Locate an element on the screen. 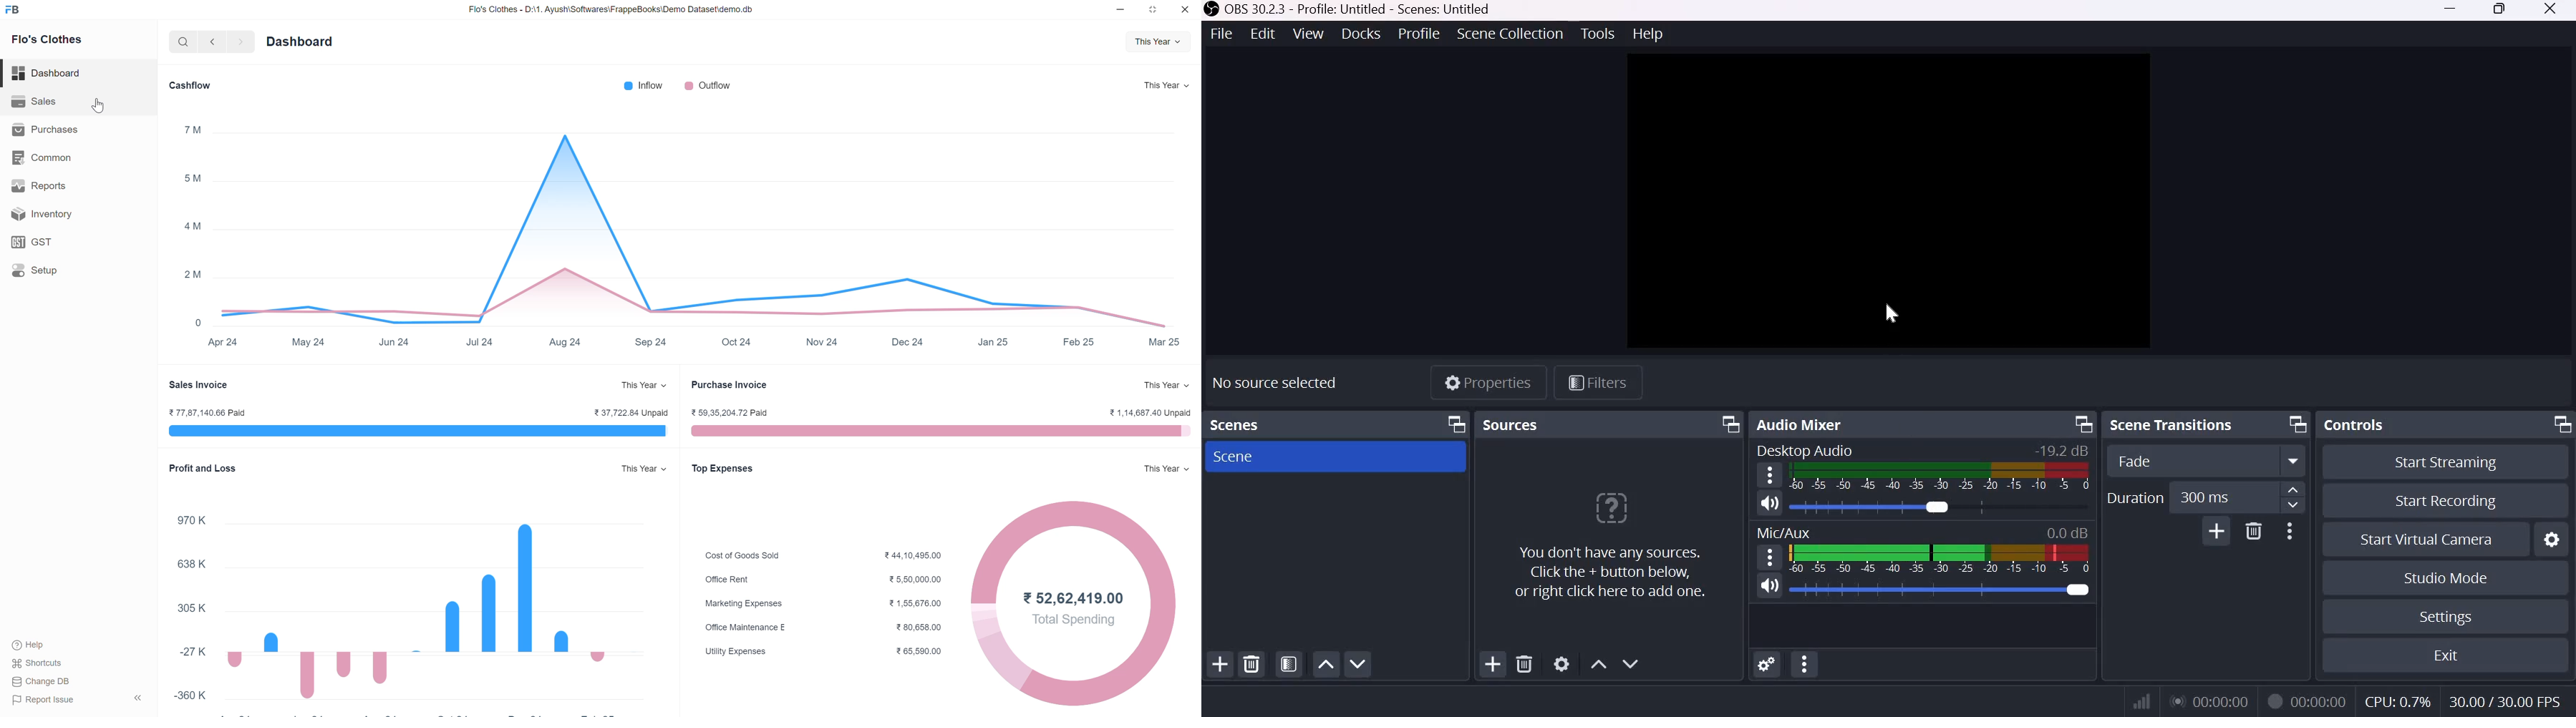  Move scene up is located at coordinates (1326, 664).